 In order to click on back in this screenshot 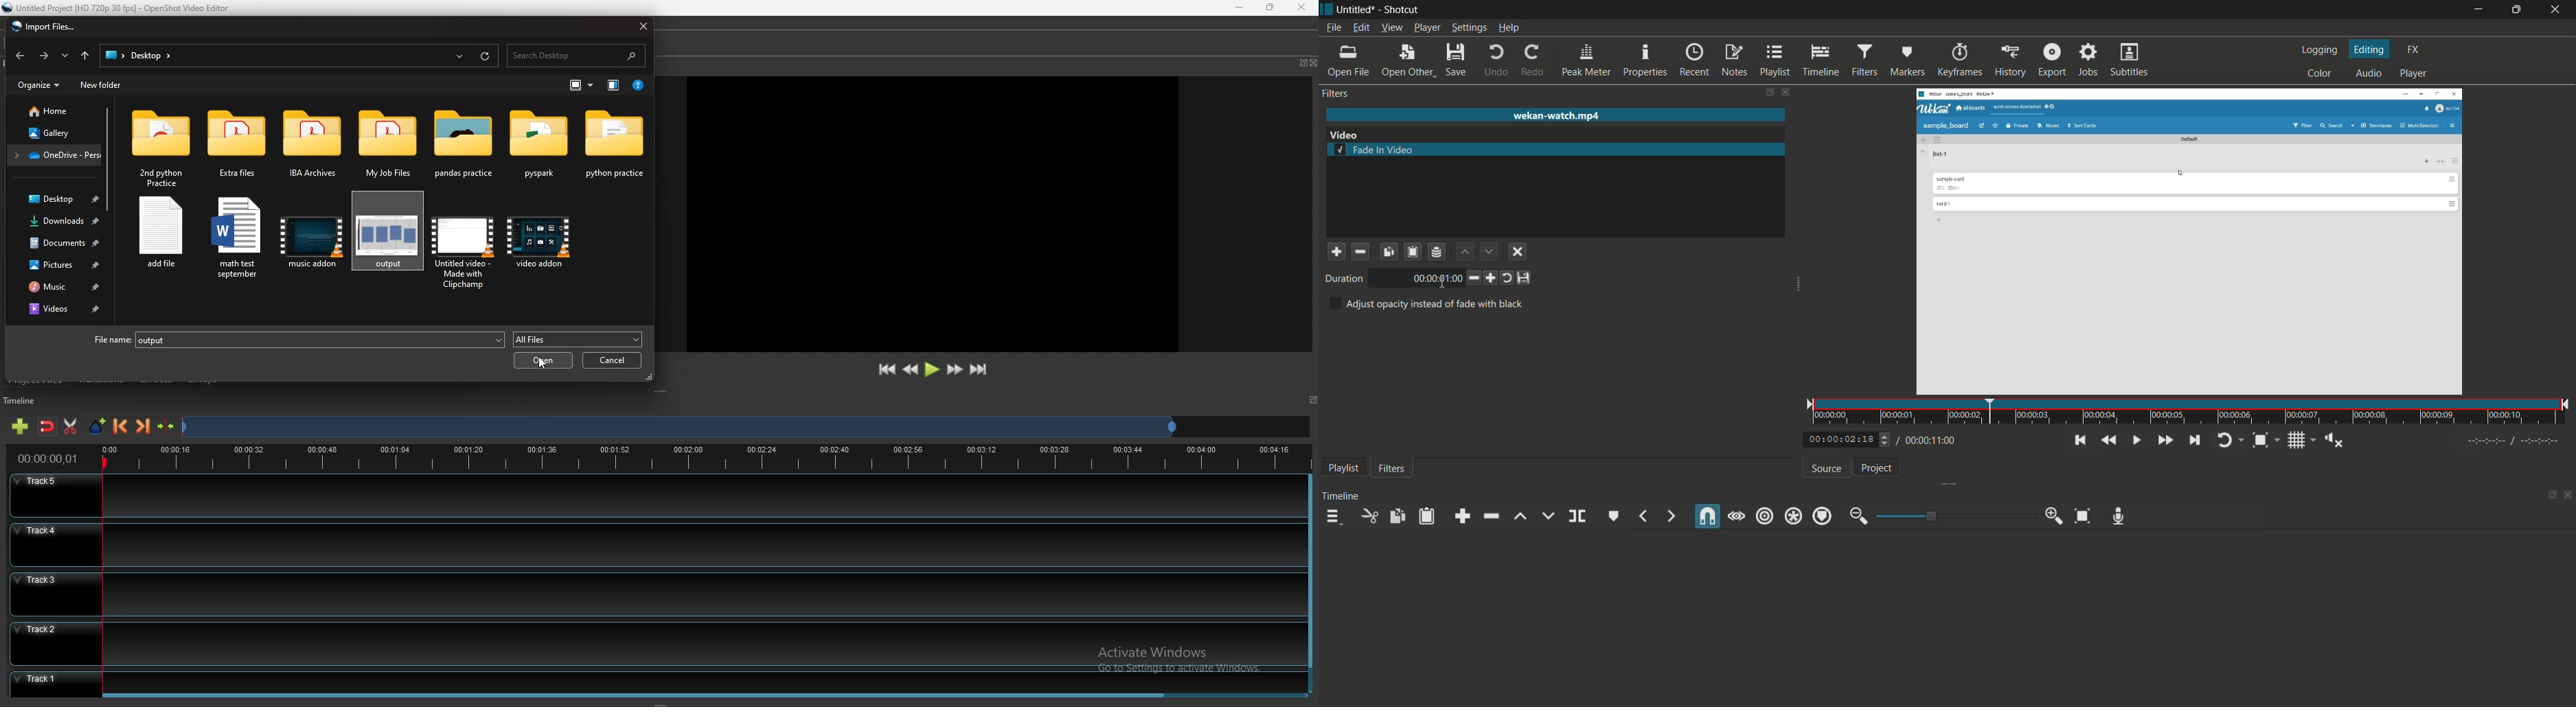, I will do `click(20, 54)`.